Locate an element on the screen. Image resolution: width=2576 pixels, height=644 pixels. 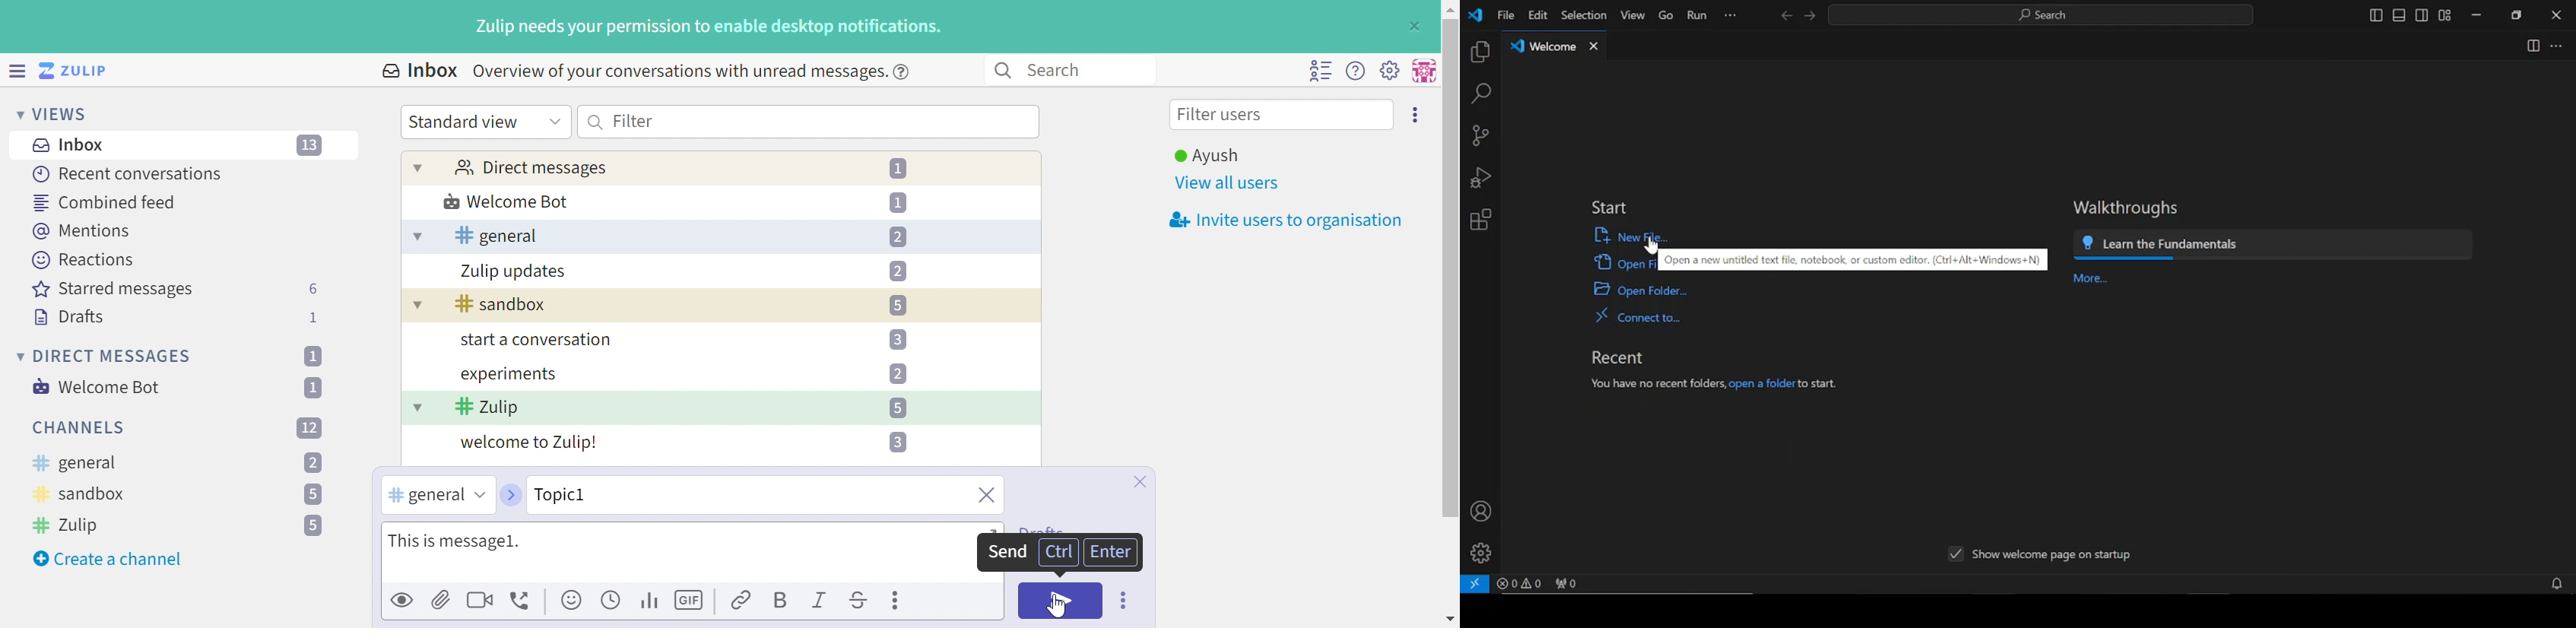
edit is located at coordinates (1537, 15).